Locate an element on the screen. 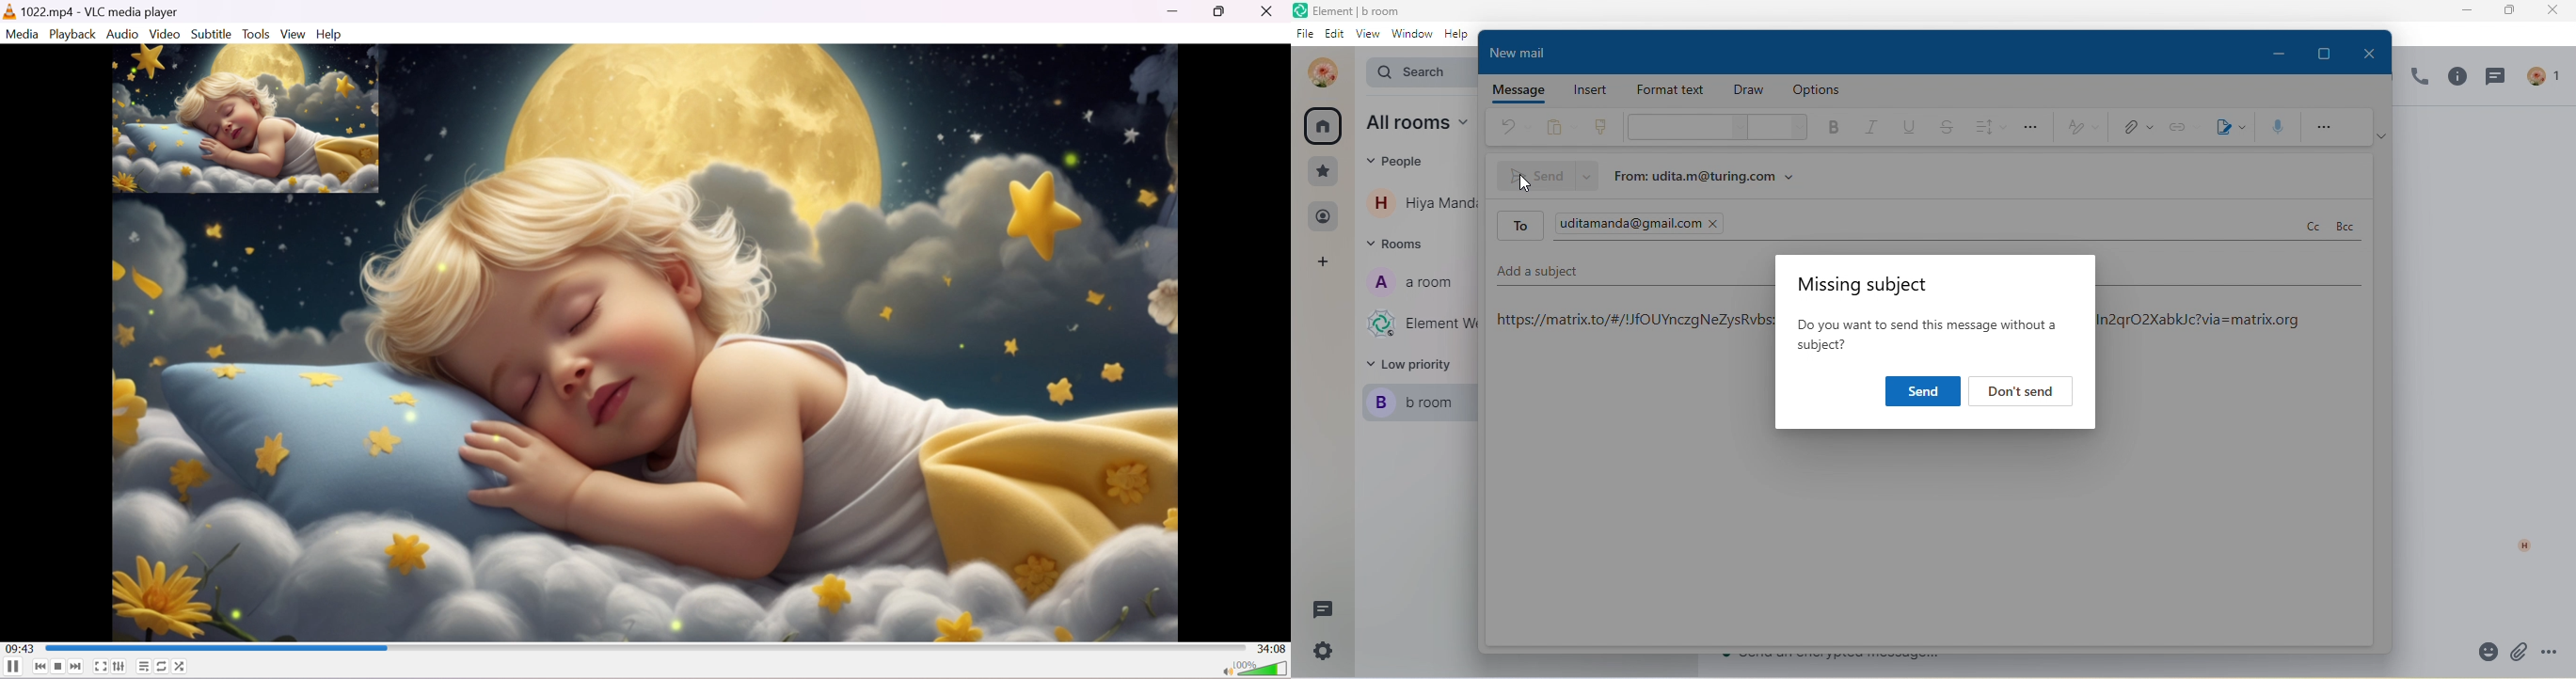 Image resolution: width=2576 pixels, height=700 pixels. style is located at coordinates (2081, 129).